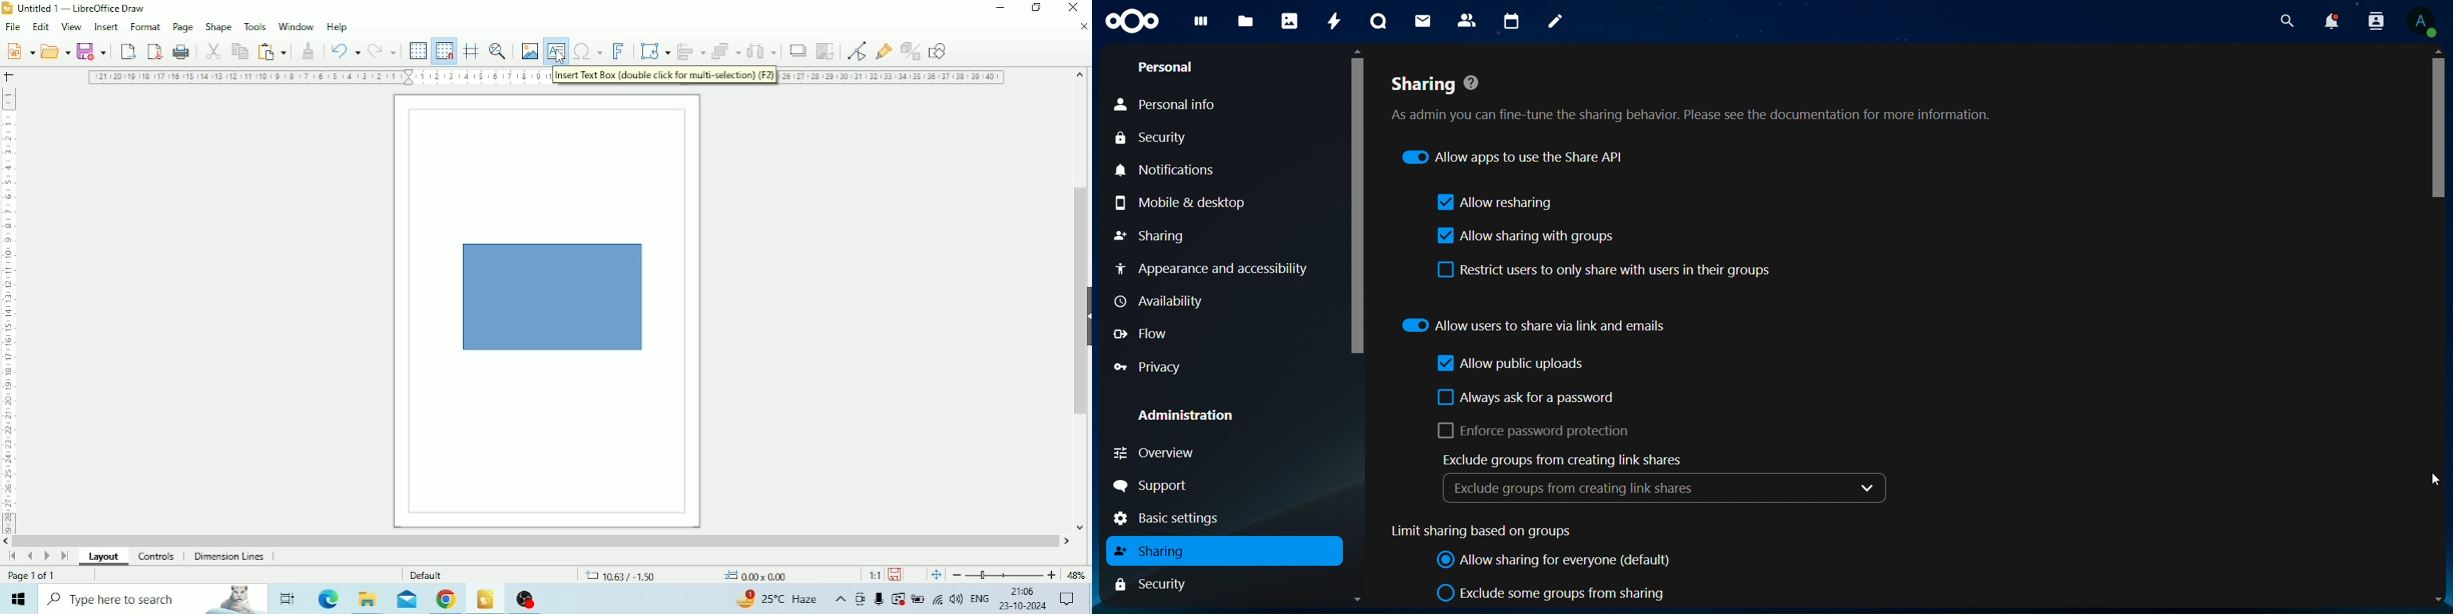 Image resolution: width=2464 pixels, height=616 pixels. Describe the element at coordinates (310, 51) in the screenshot. I see `Clone Formatting` at that location.